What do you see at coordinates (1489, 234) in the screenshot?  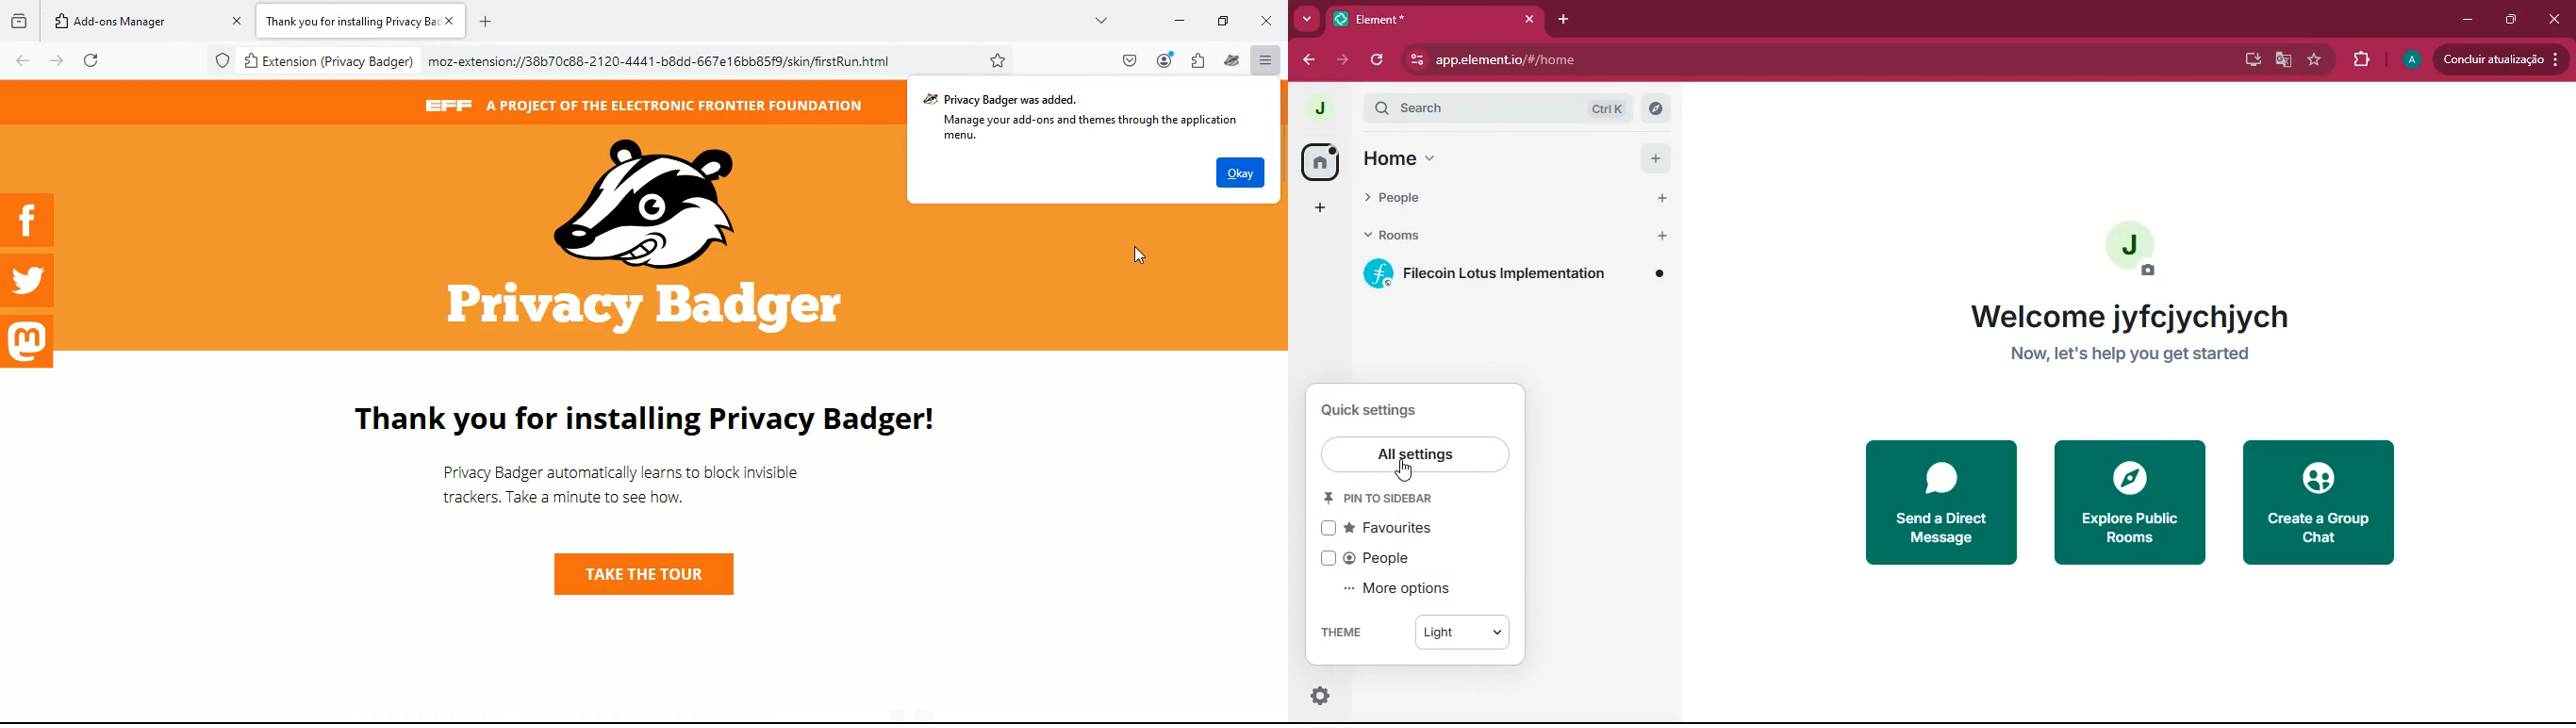 I see `rooms` at bounding box center [1489, 234].